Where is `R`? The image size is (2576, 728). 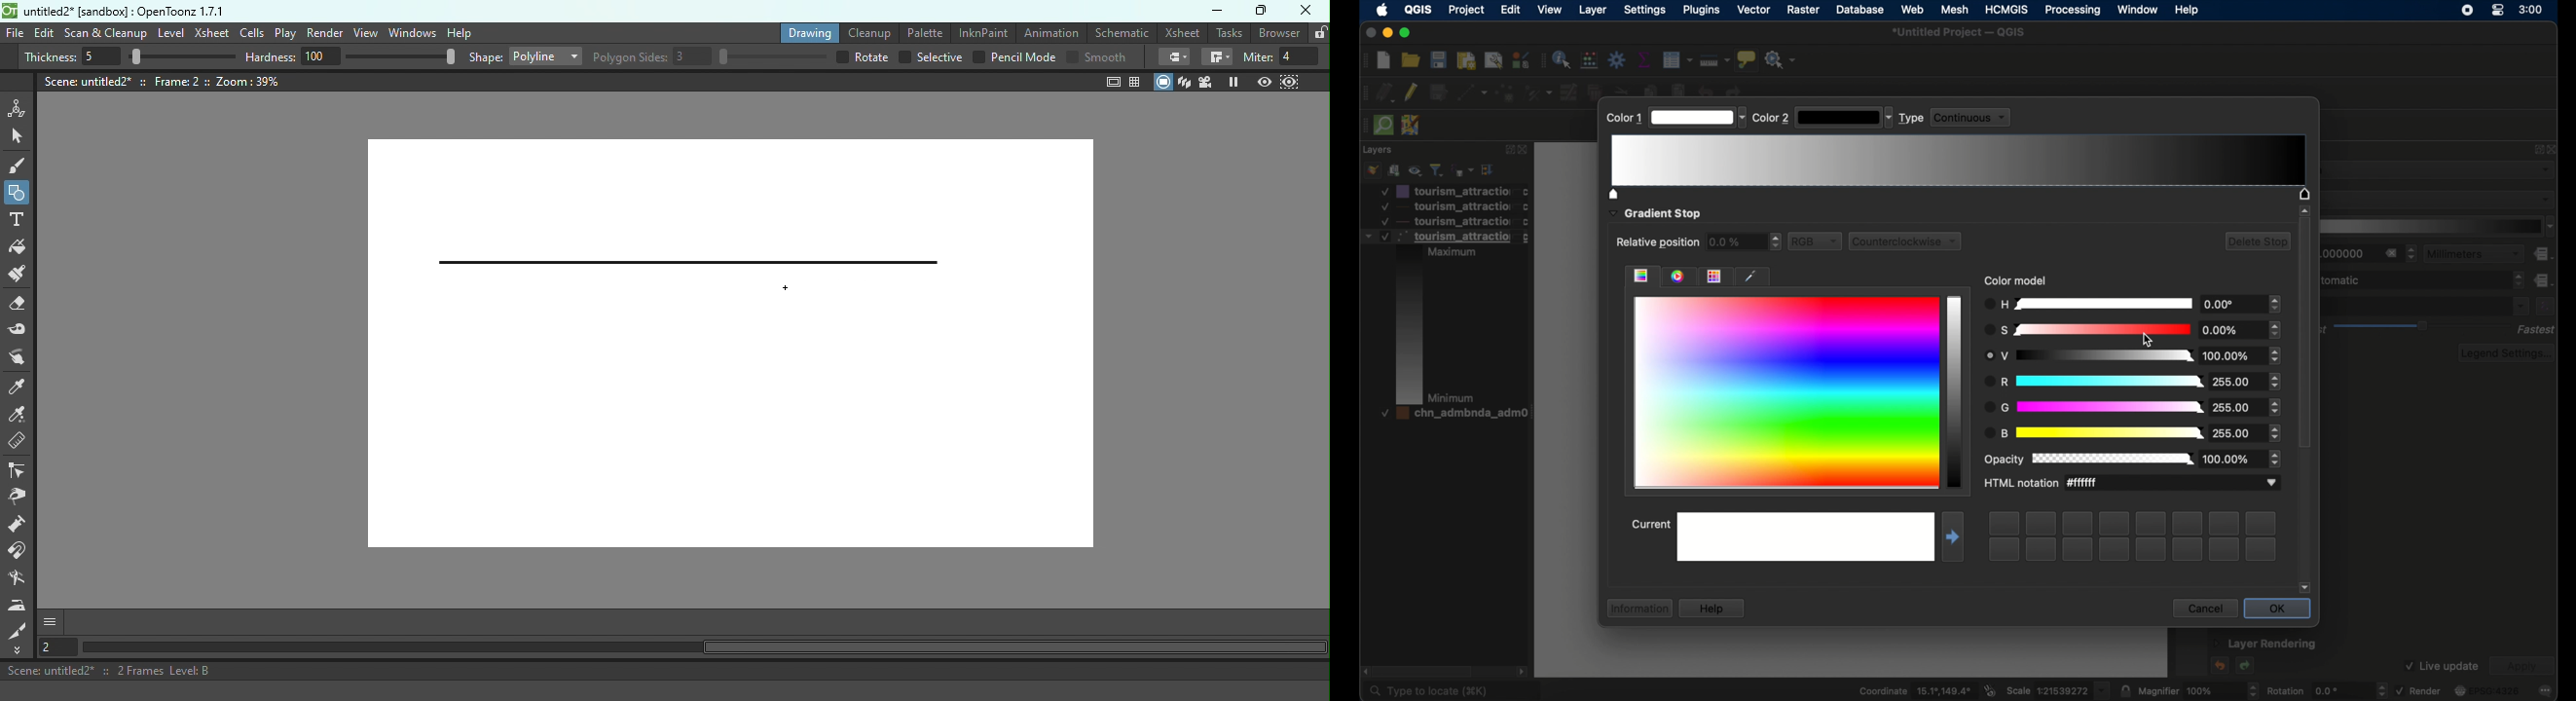 R is located at coordinates (2132, 382).